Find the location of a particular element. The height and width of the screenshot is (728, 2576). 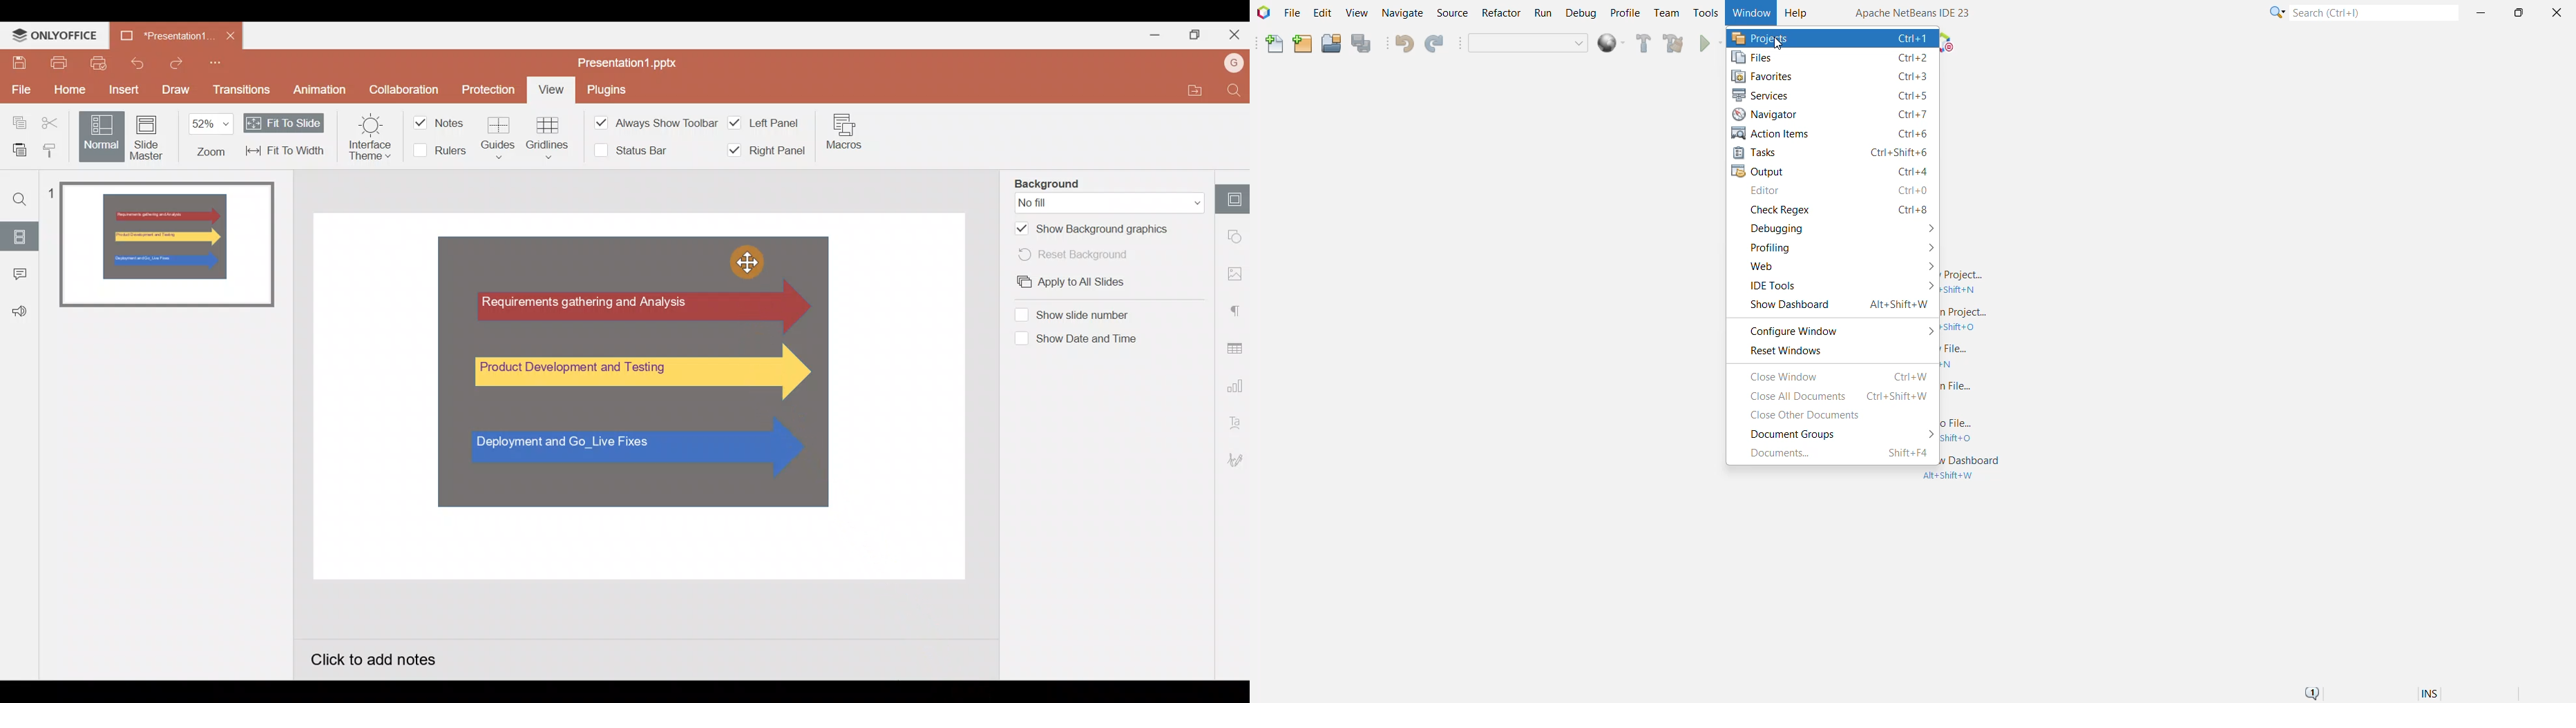

Feedback & support is located at coordinates (20, 307).